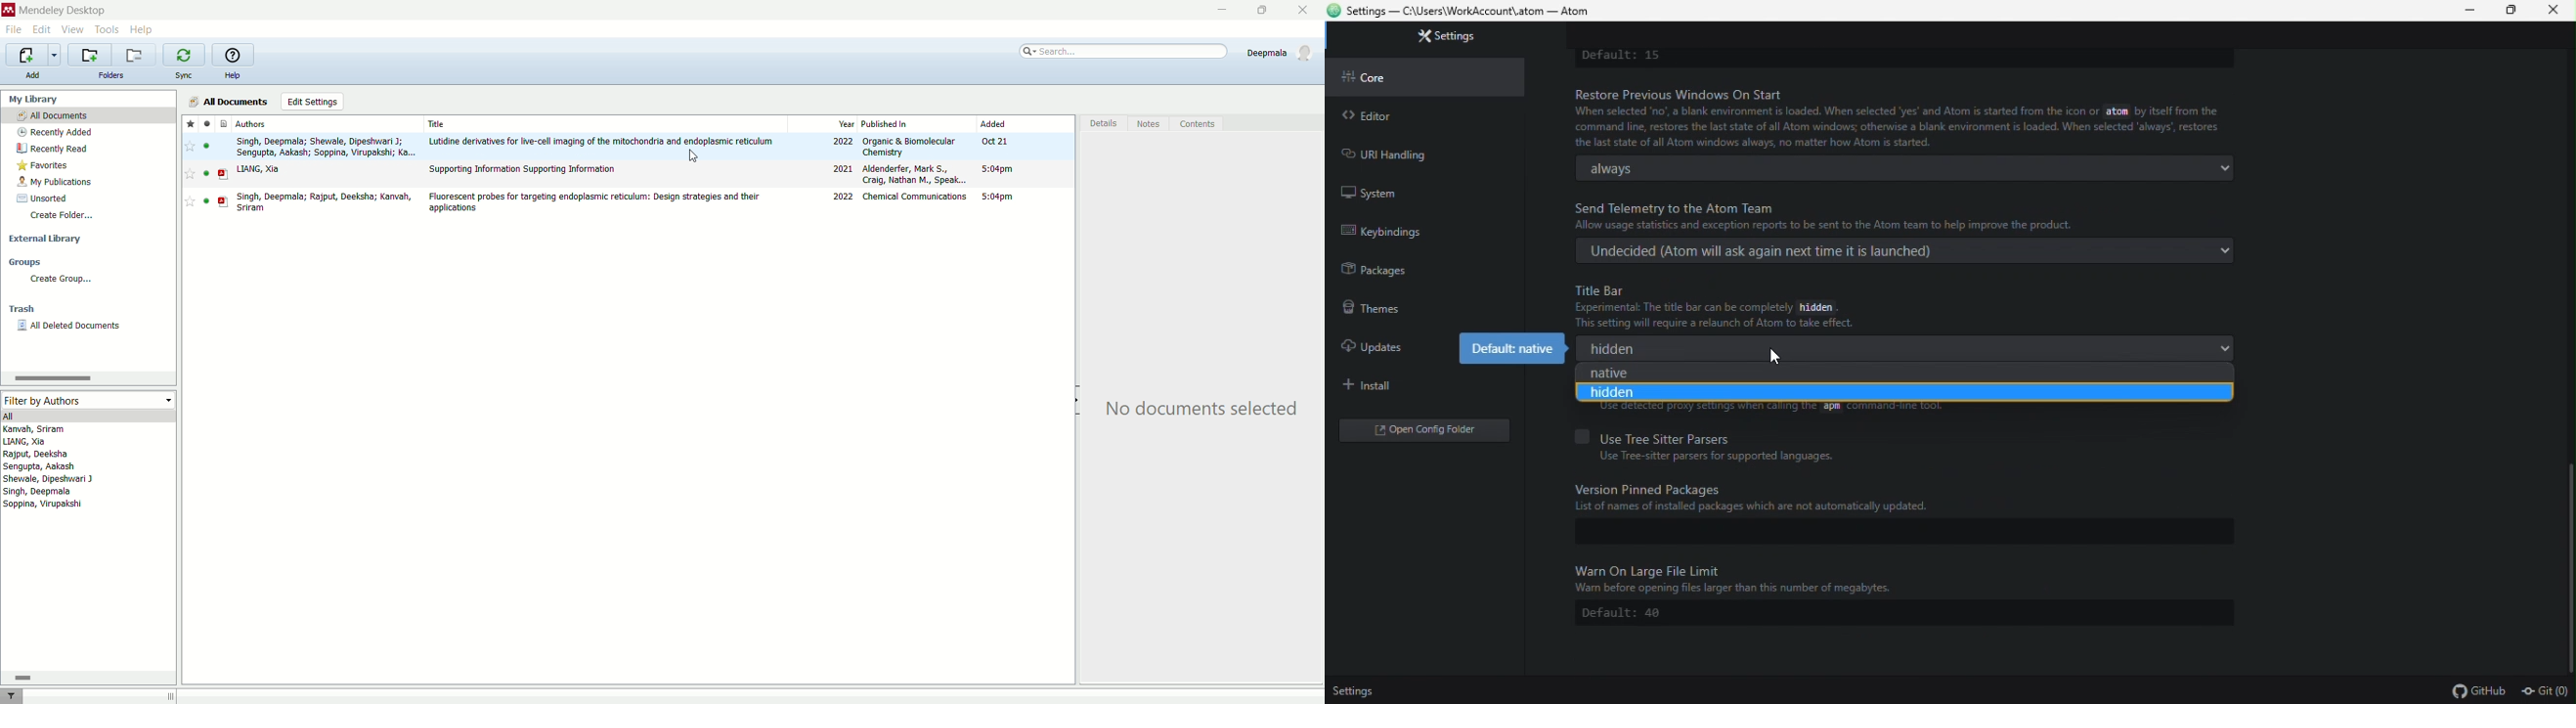 The image size is (2576, 728). I want to click on add, so click(31, 75).